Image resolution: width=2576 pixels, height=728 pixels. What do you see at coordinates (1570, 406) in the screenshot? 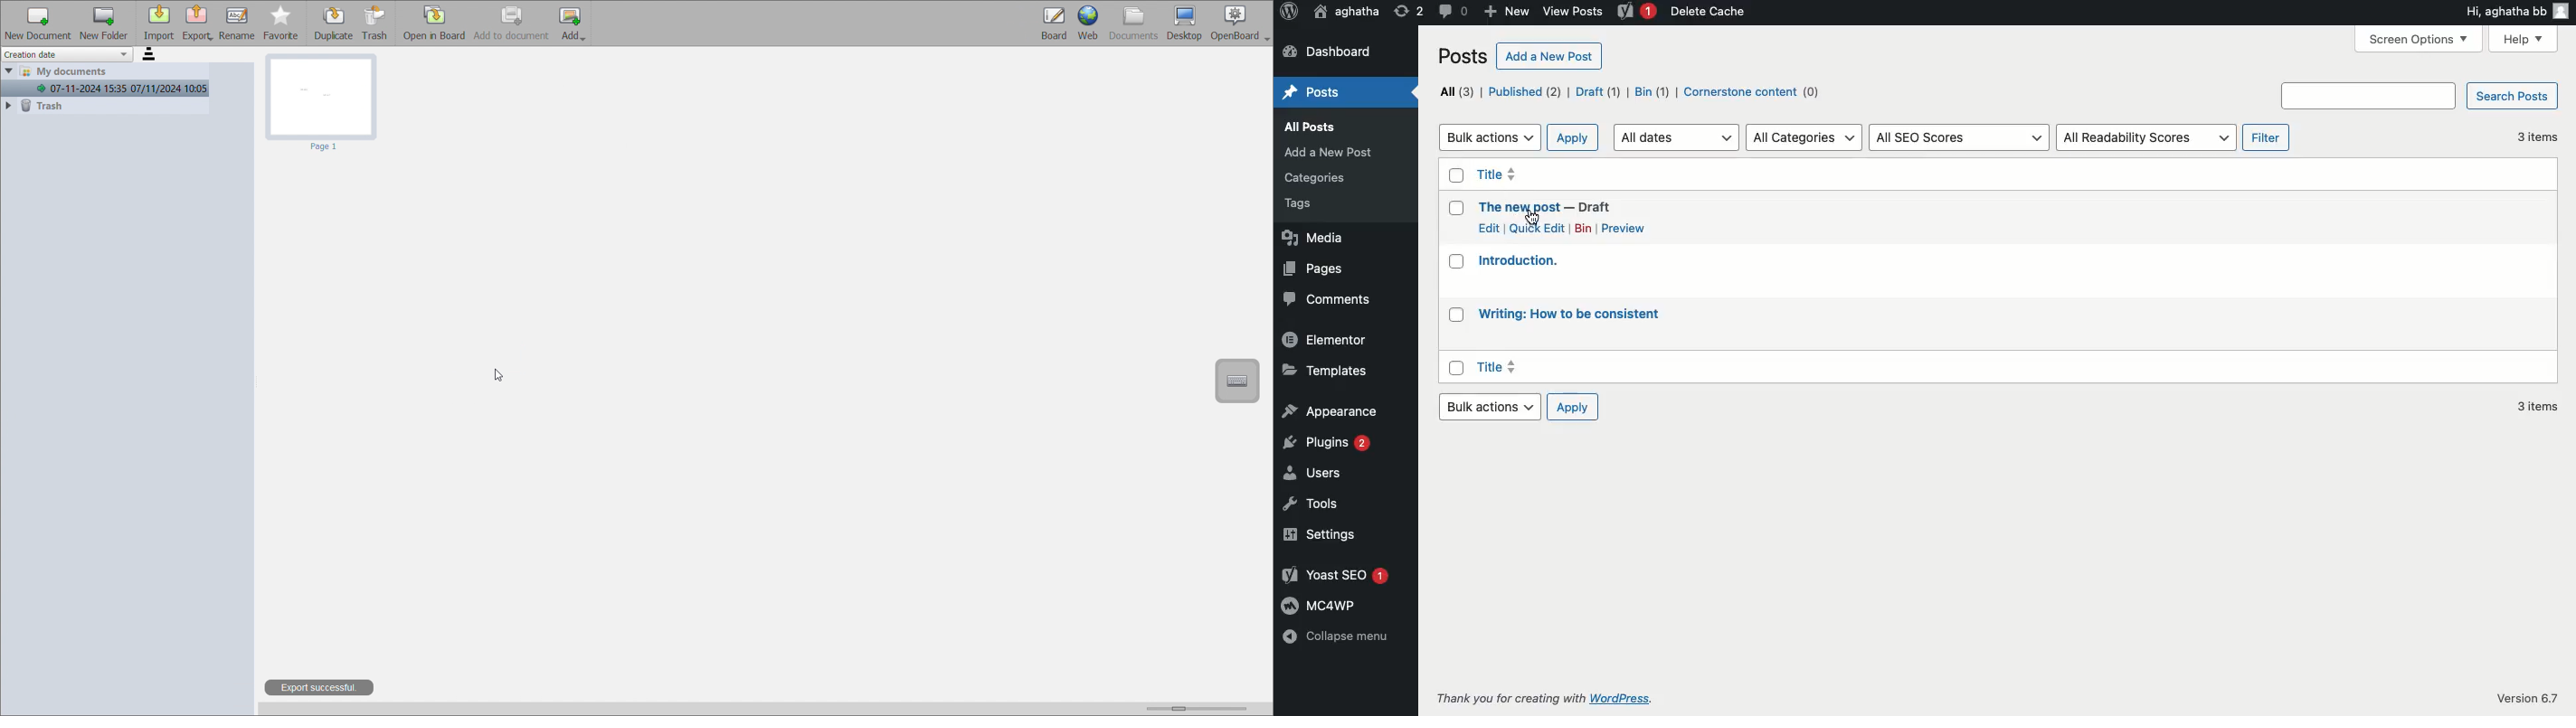
I see `Apply` at bounding box center [1570, 406].